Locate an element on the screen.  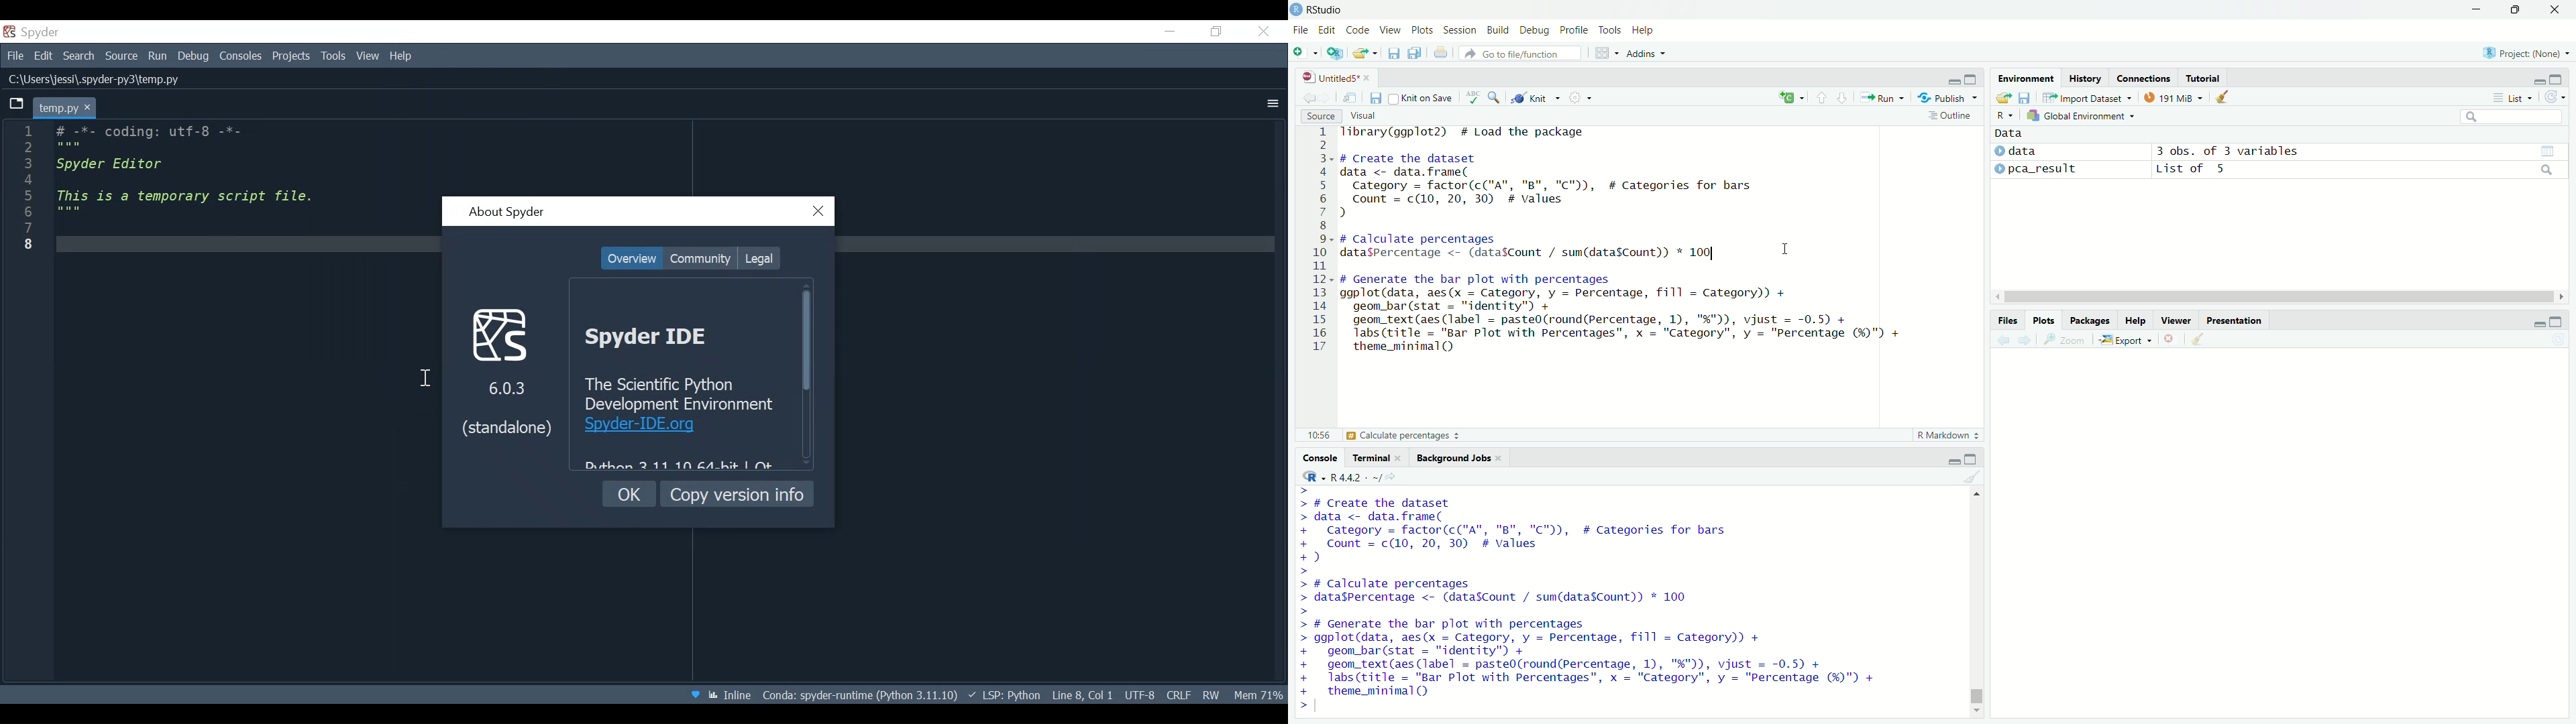
Community is located at coordinates (702, 258).